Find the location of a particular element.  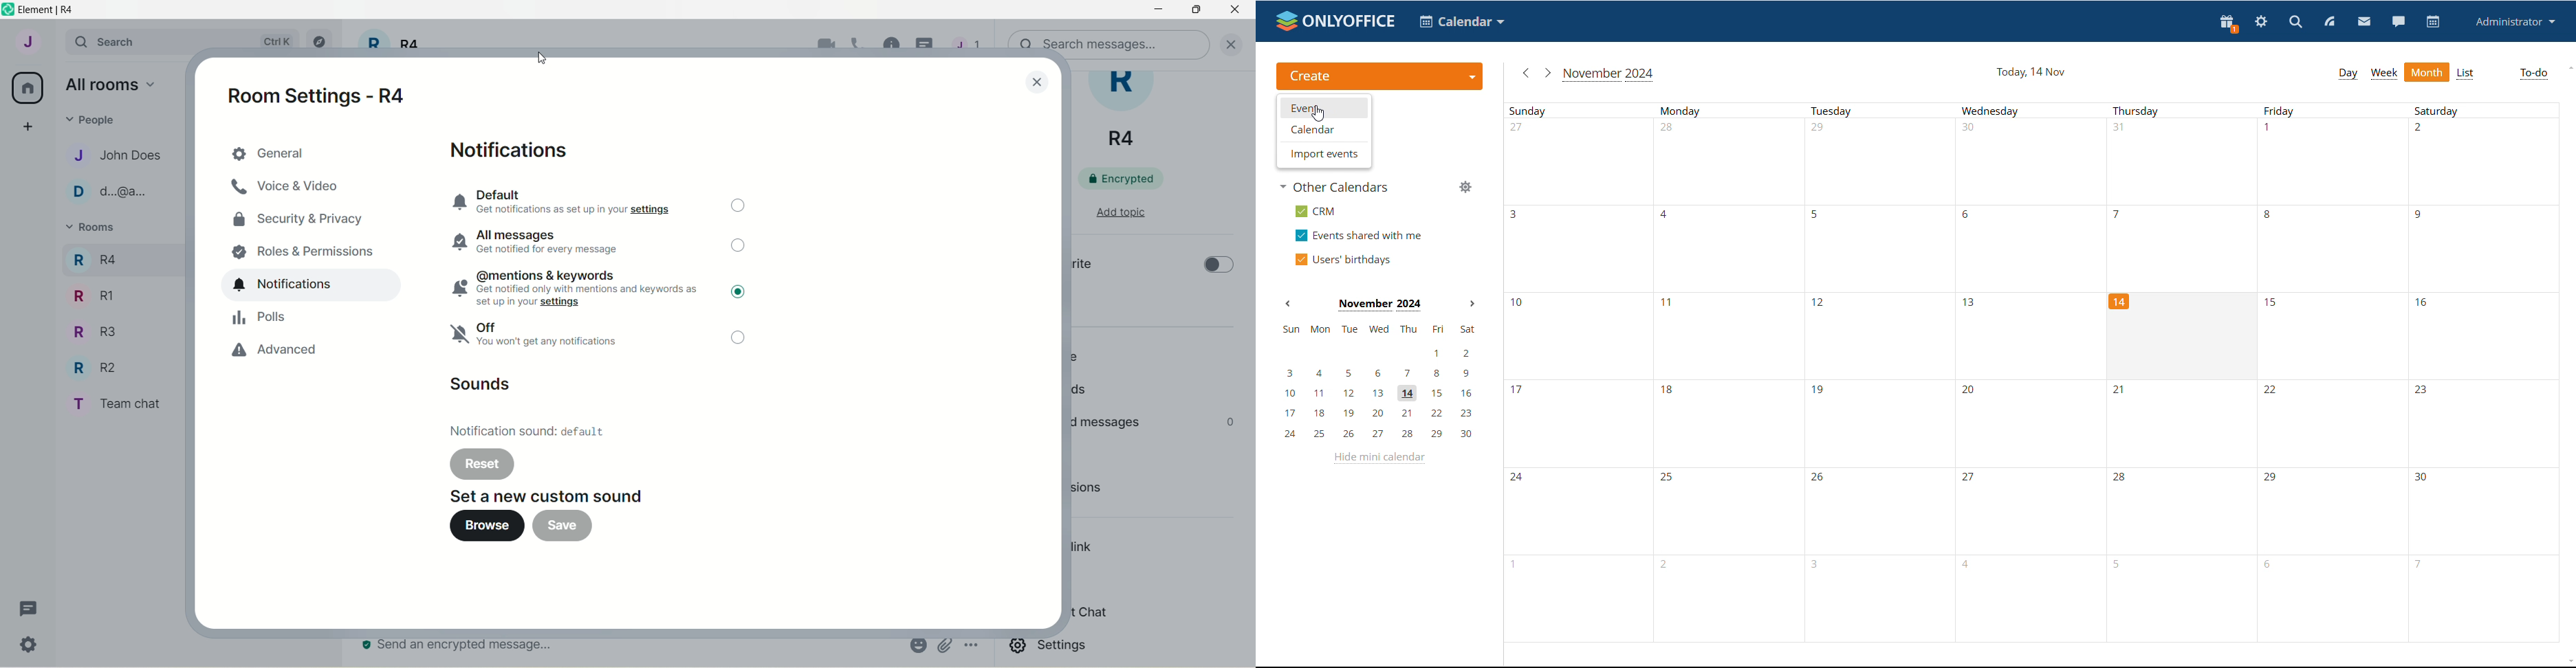

browse is located at coordinates (479, 526).